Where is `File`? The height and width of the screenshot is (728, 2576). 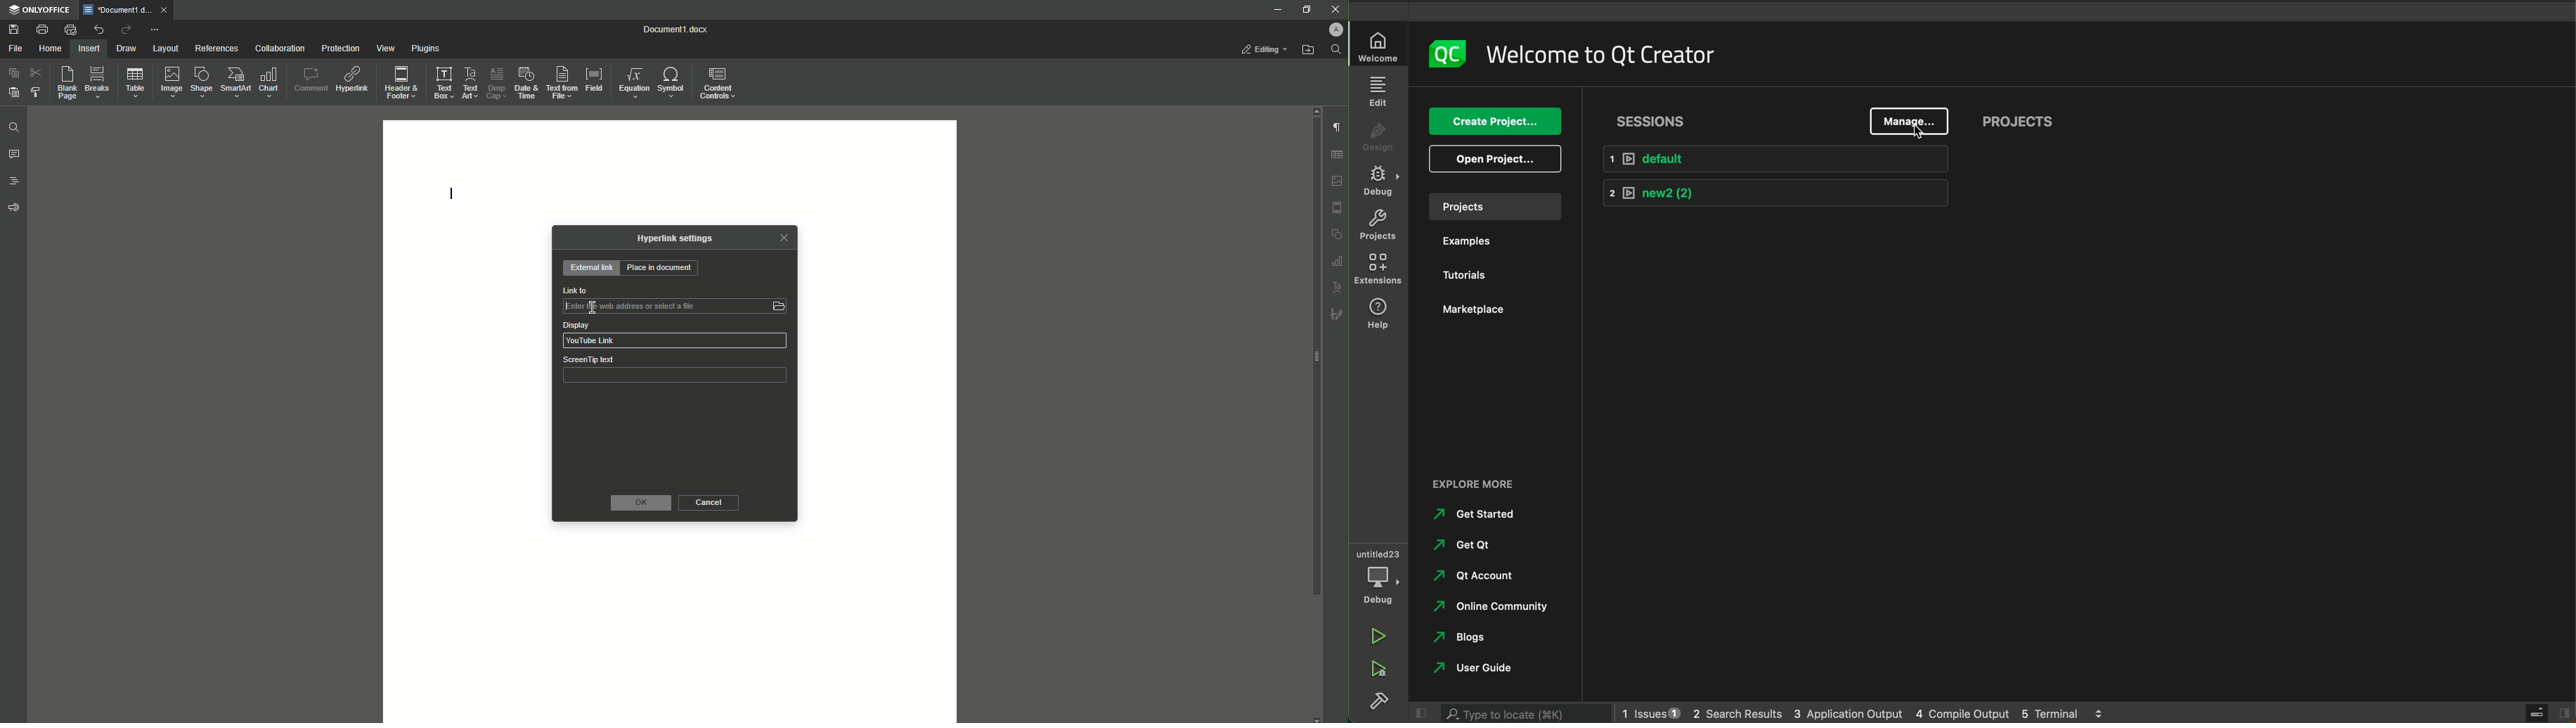 File is located at coordinates (15, 48).